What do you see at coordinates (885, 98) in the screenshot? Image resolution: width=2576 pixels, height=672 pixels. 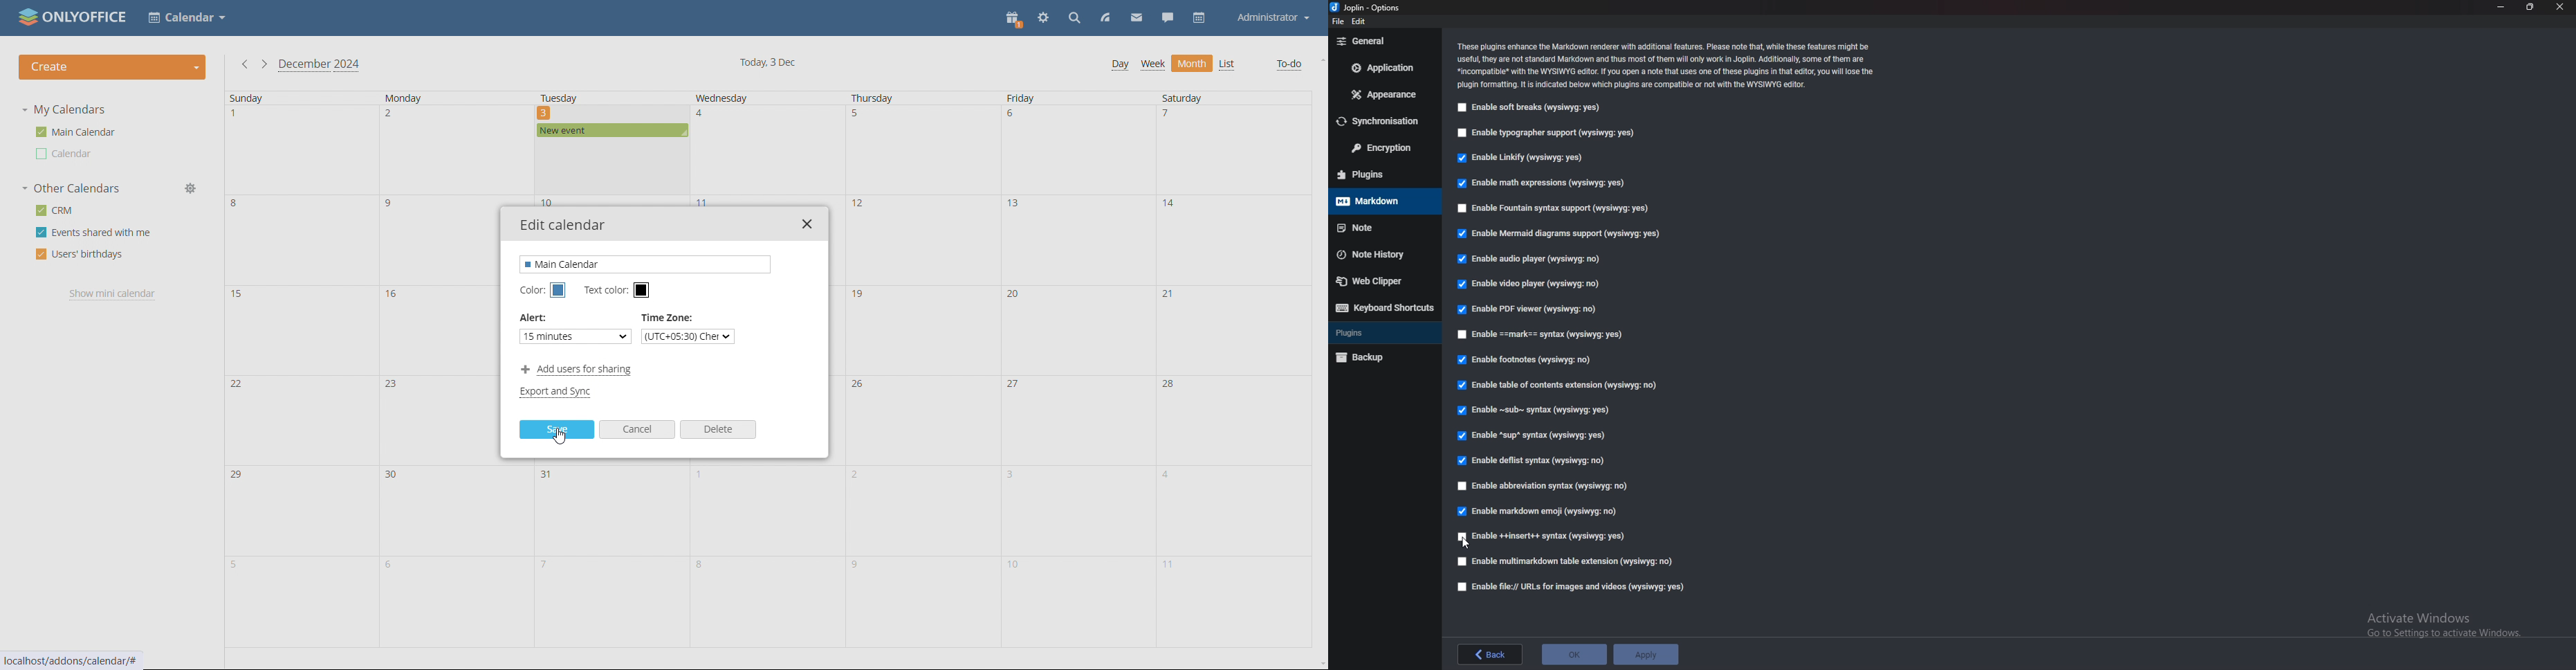 I see `thursday` at bounding box center [885, 98].